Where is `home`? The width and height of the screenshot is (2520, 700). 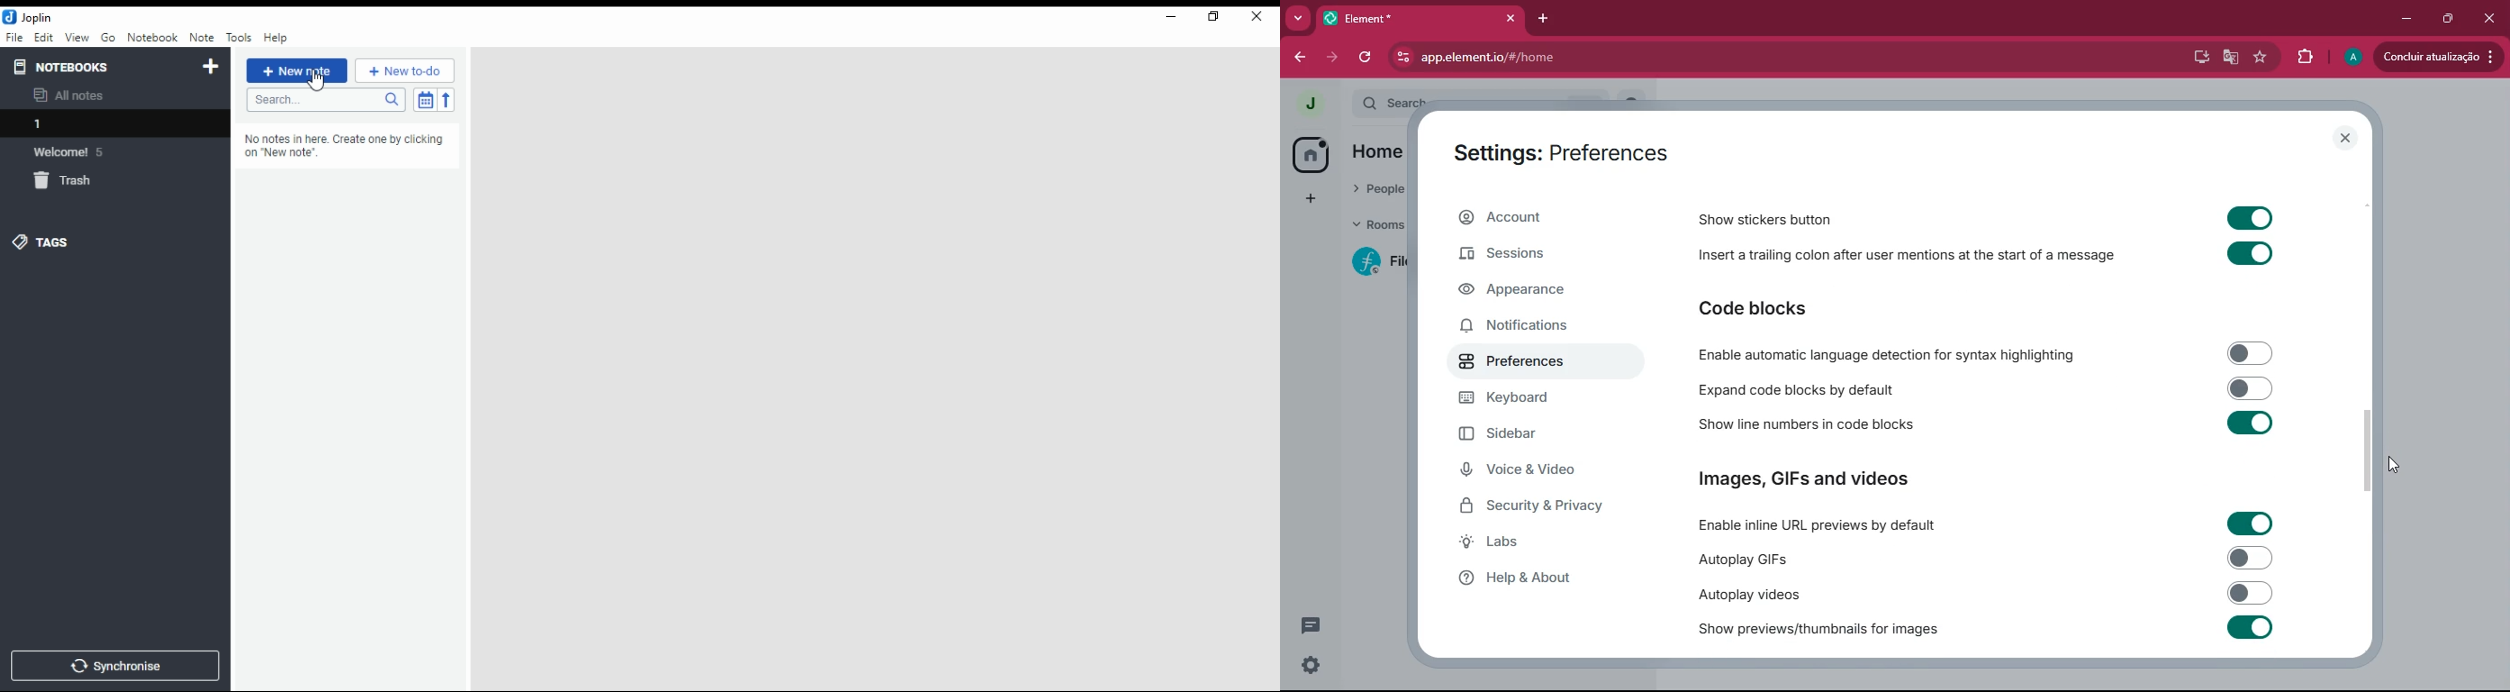 home is located at coordinates (1308, 155).